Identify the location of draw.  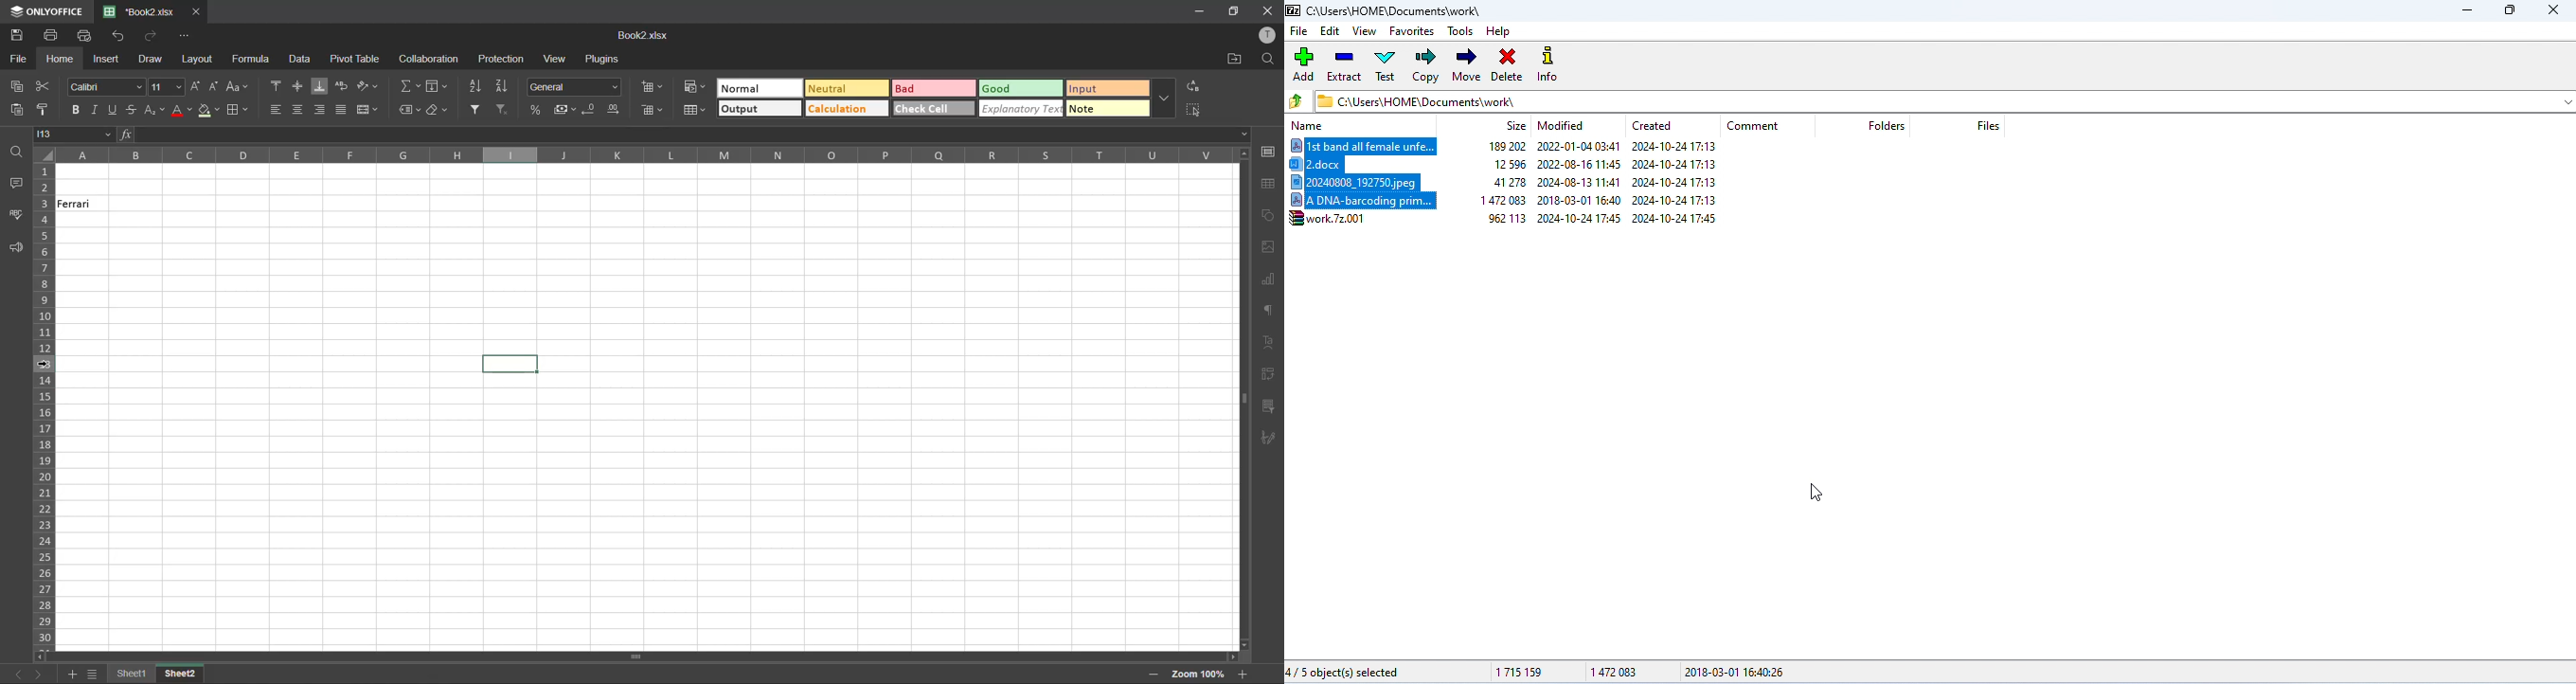
(152, 60).